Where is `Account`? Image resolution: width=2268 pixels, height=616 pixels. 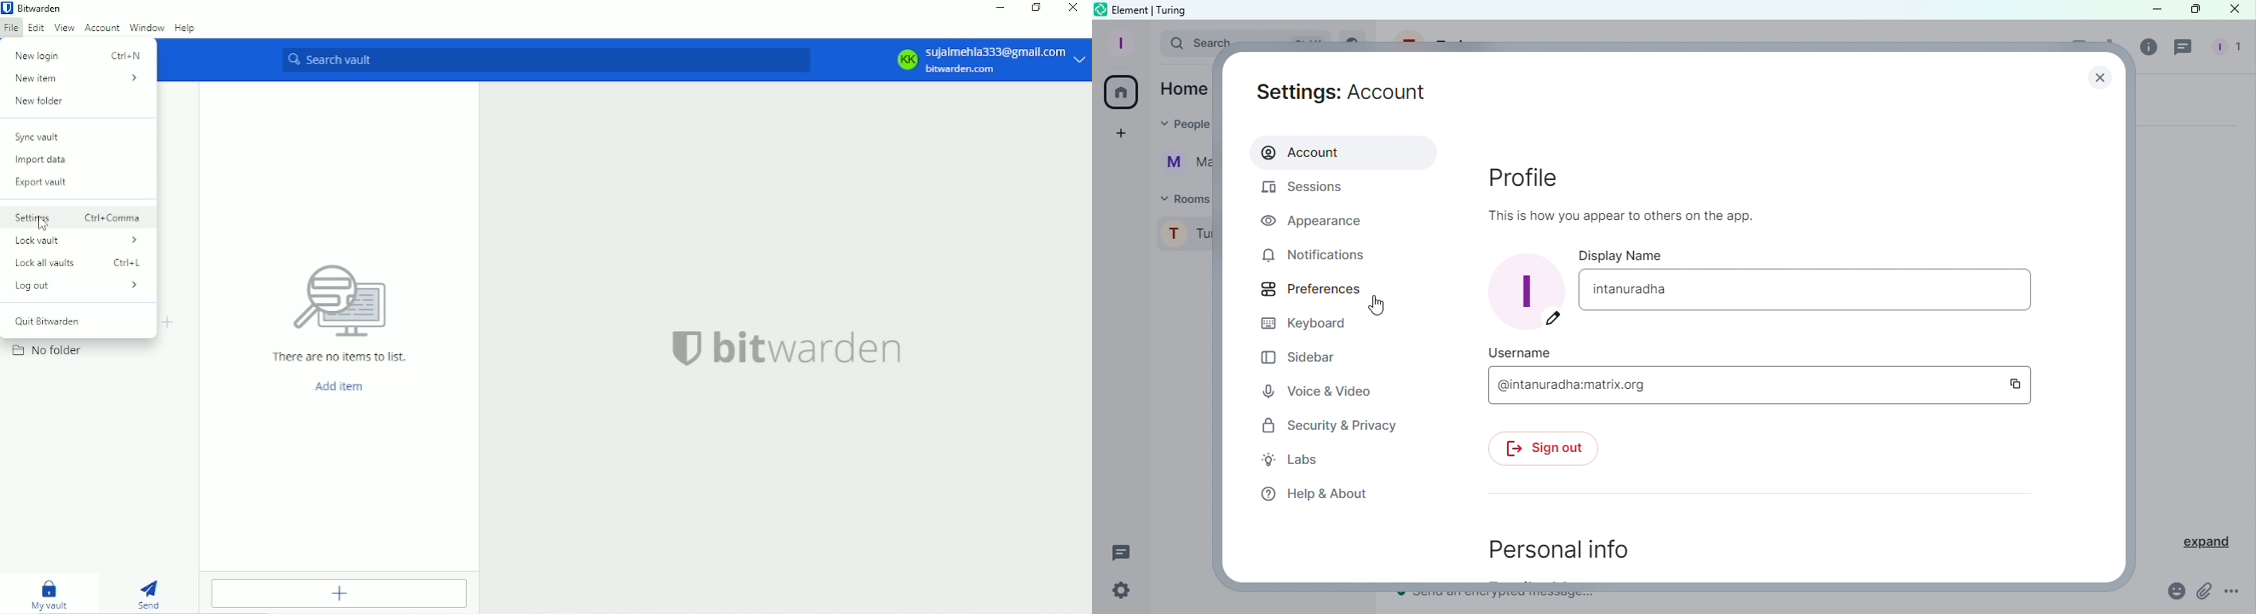 Account is located at coordinates (1345, 154).